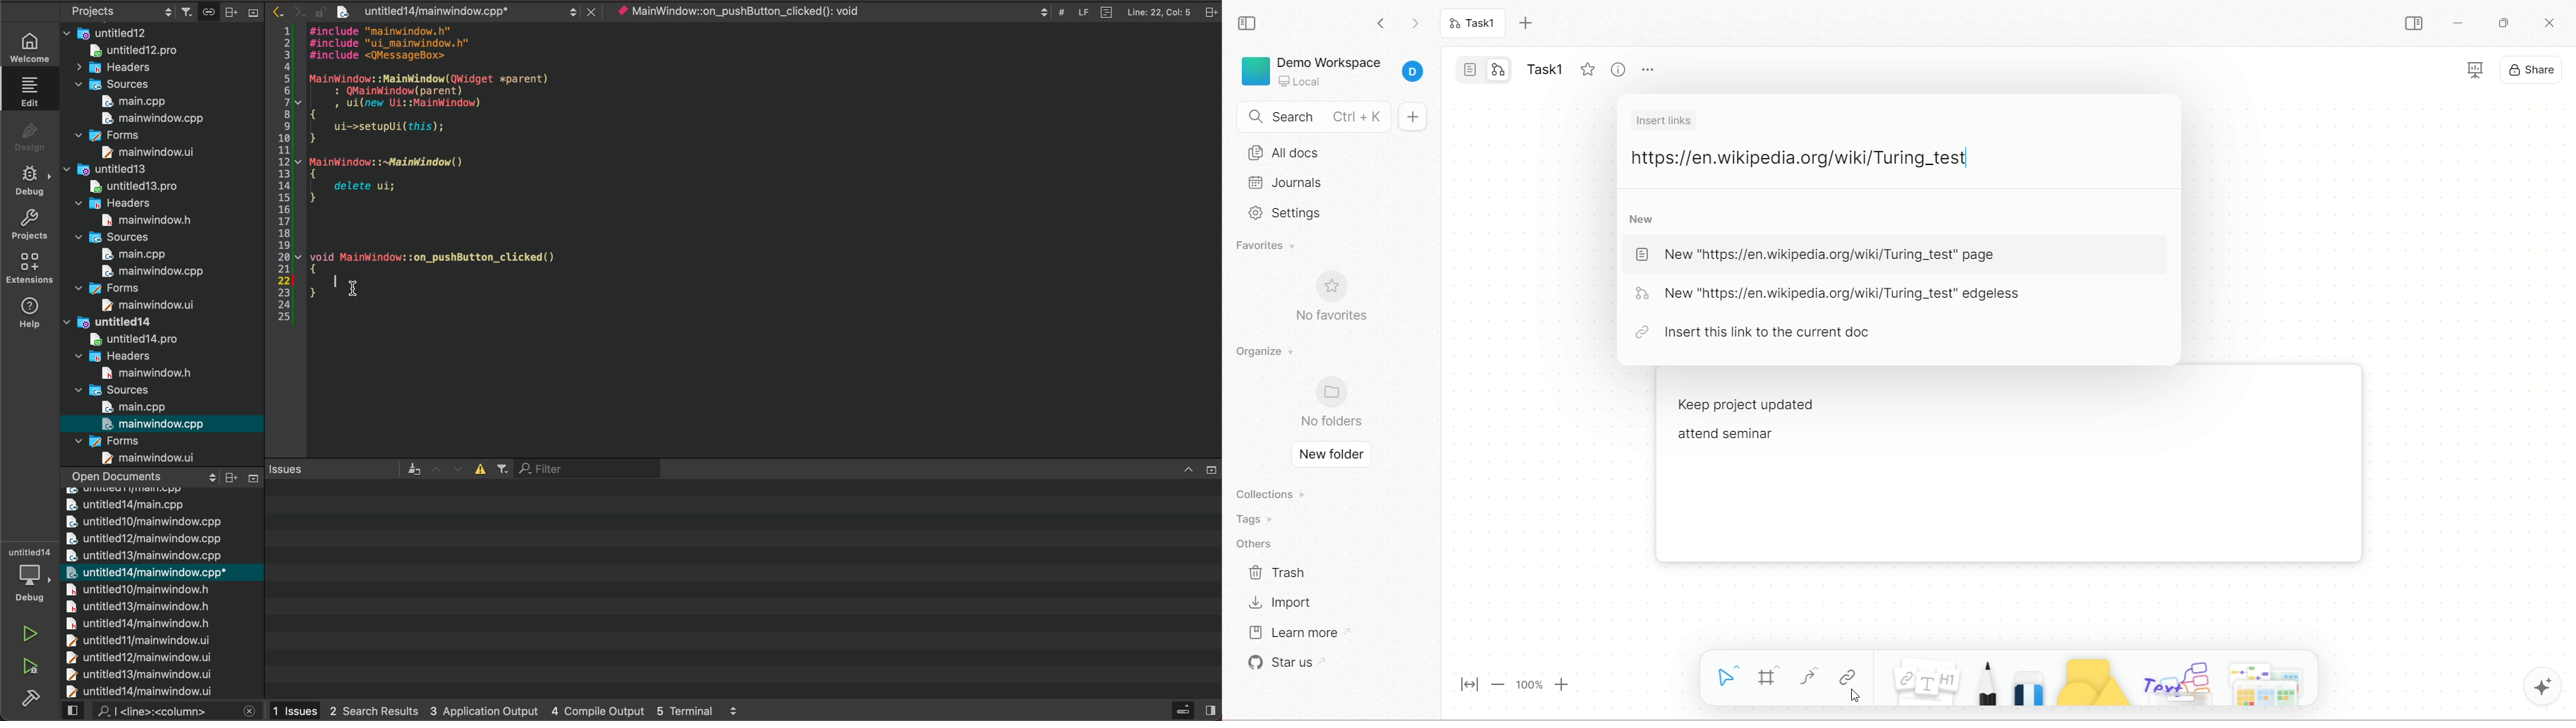  Describe the element at coordinates (1259, 541) in the screenshot. I see `others` at that location.